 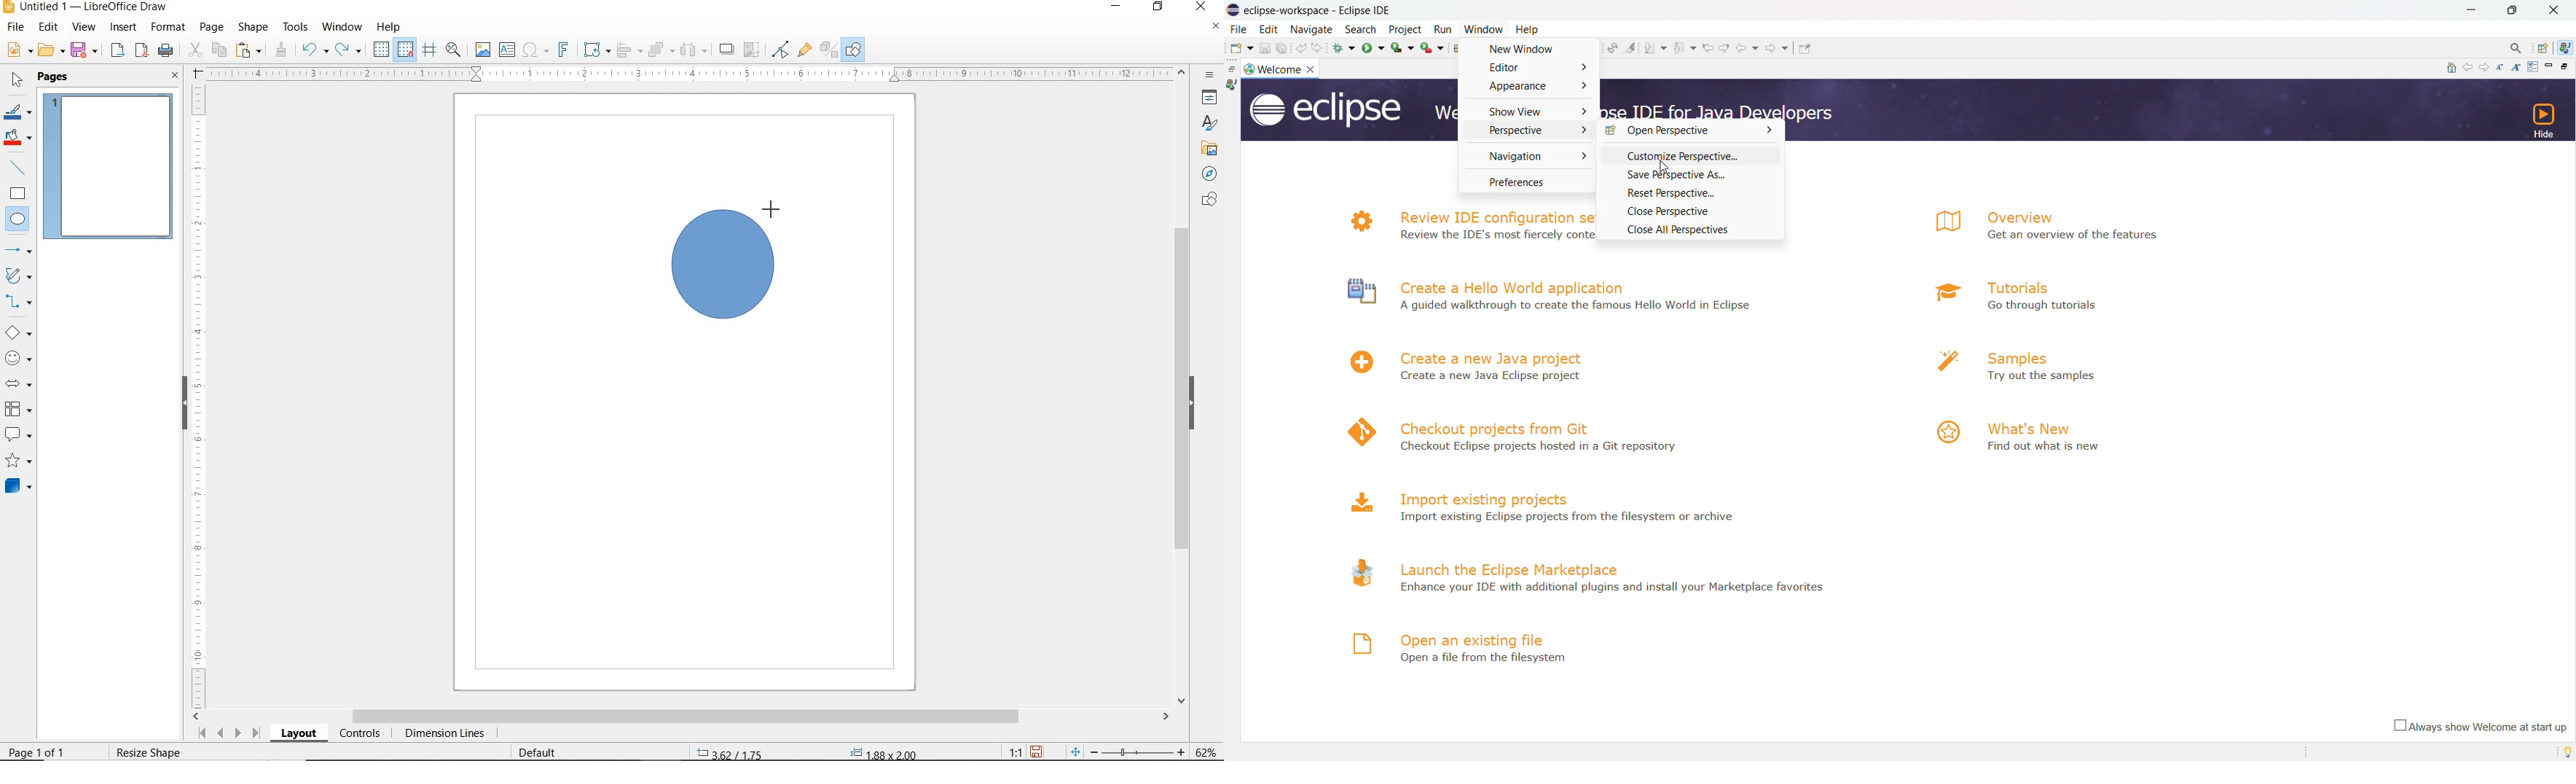 I want to click on RESTORE DOWN, so click(x=1158, y=7).